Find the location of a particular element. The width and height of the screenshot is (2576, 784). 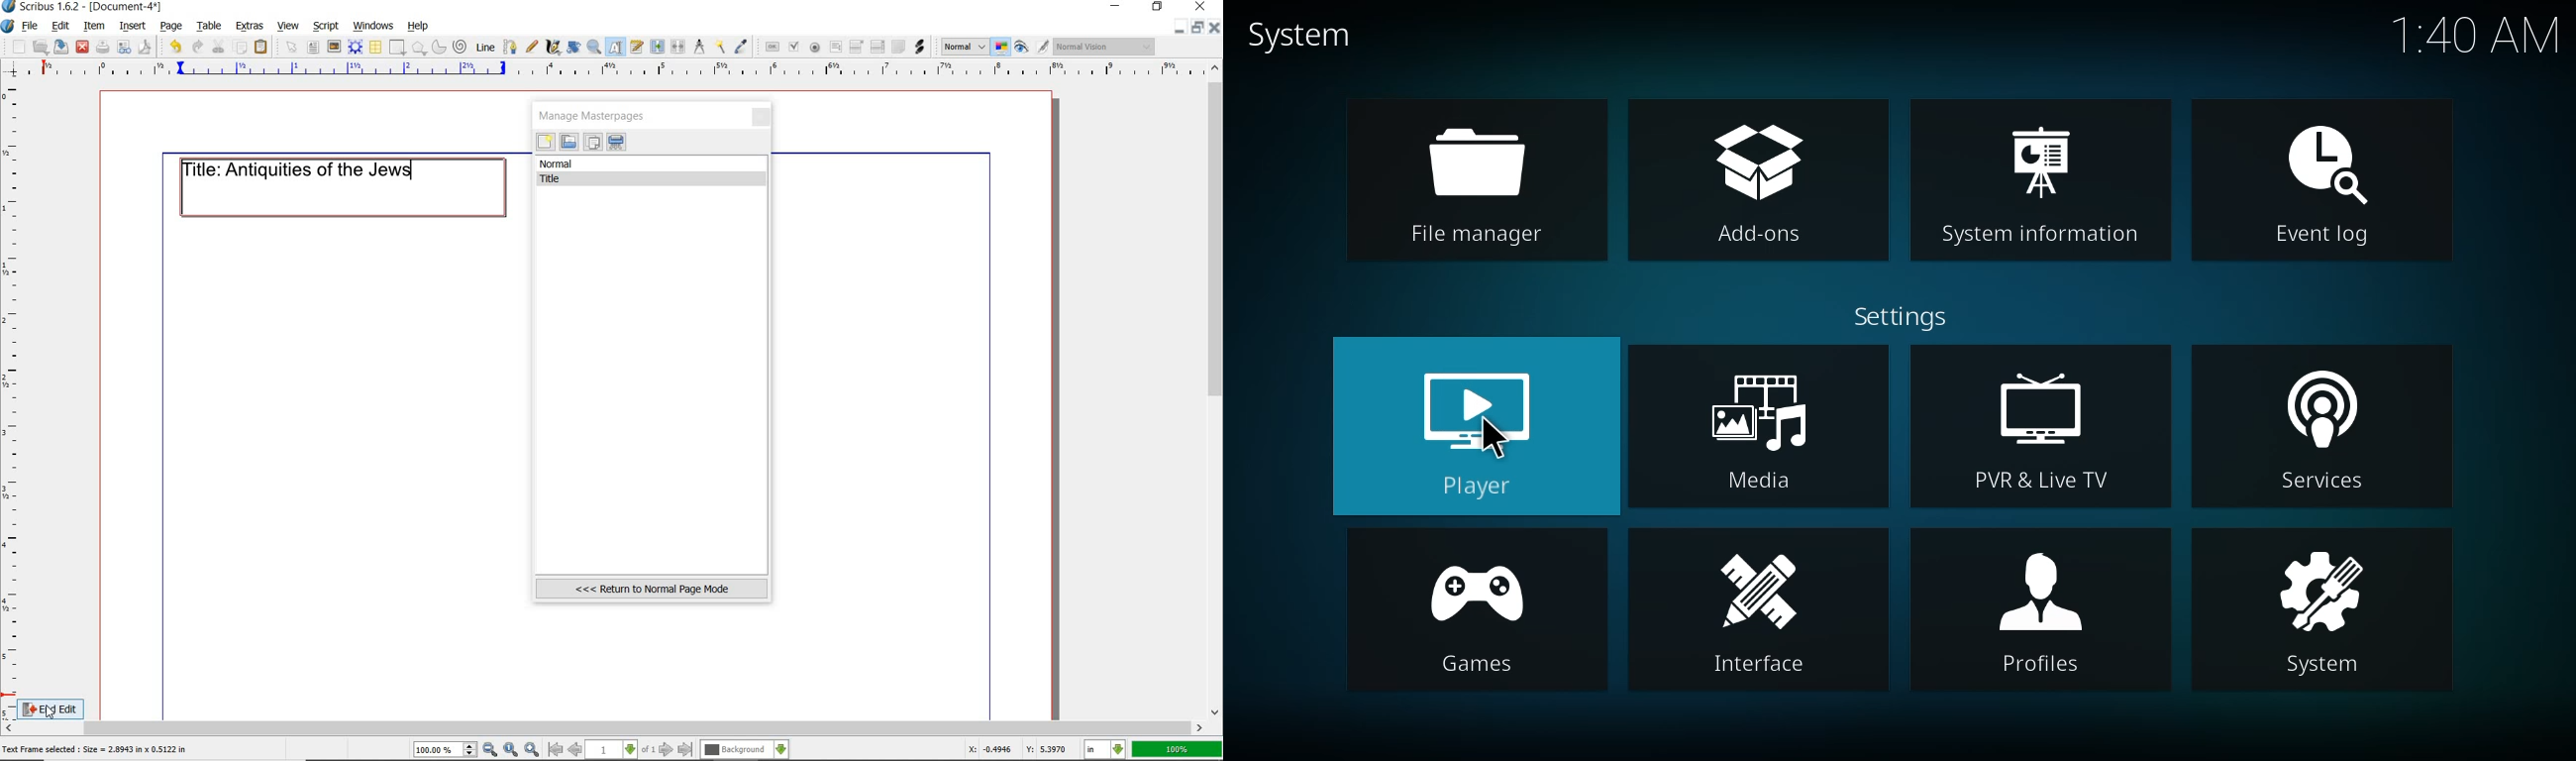

player is located at coordinates (1481, 434).